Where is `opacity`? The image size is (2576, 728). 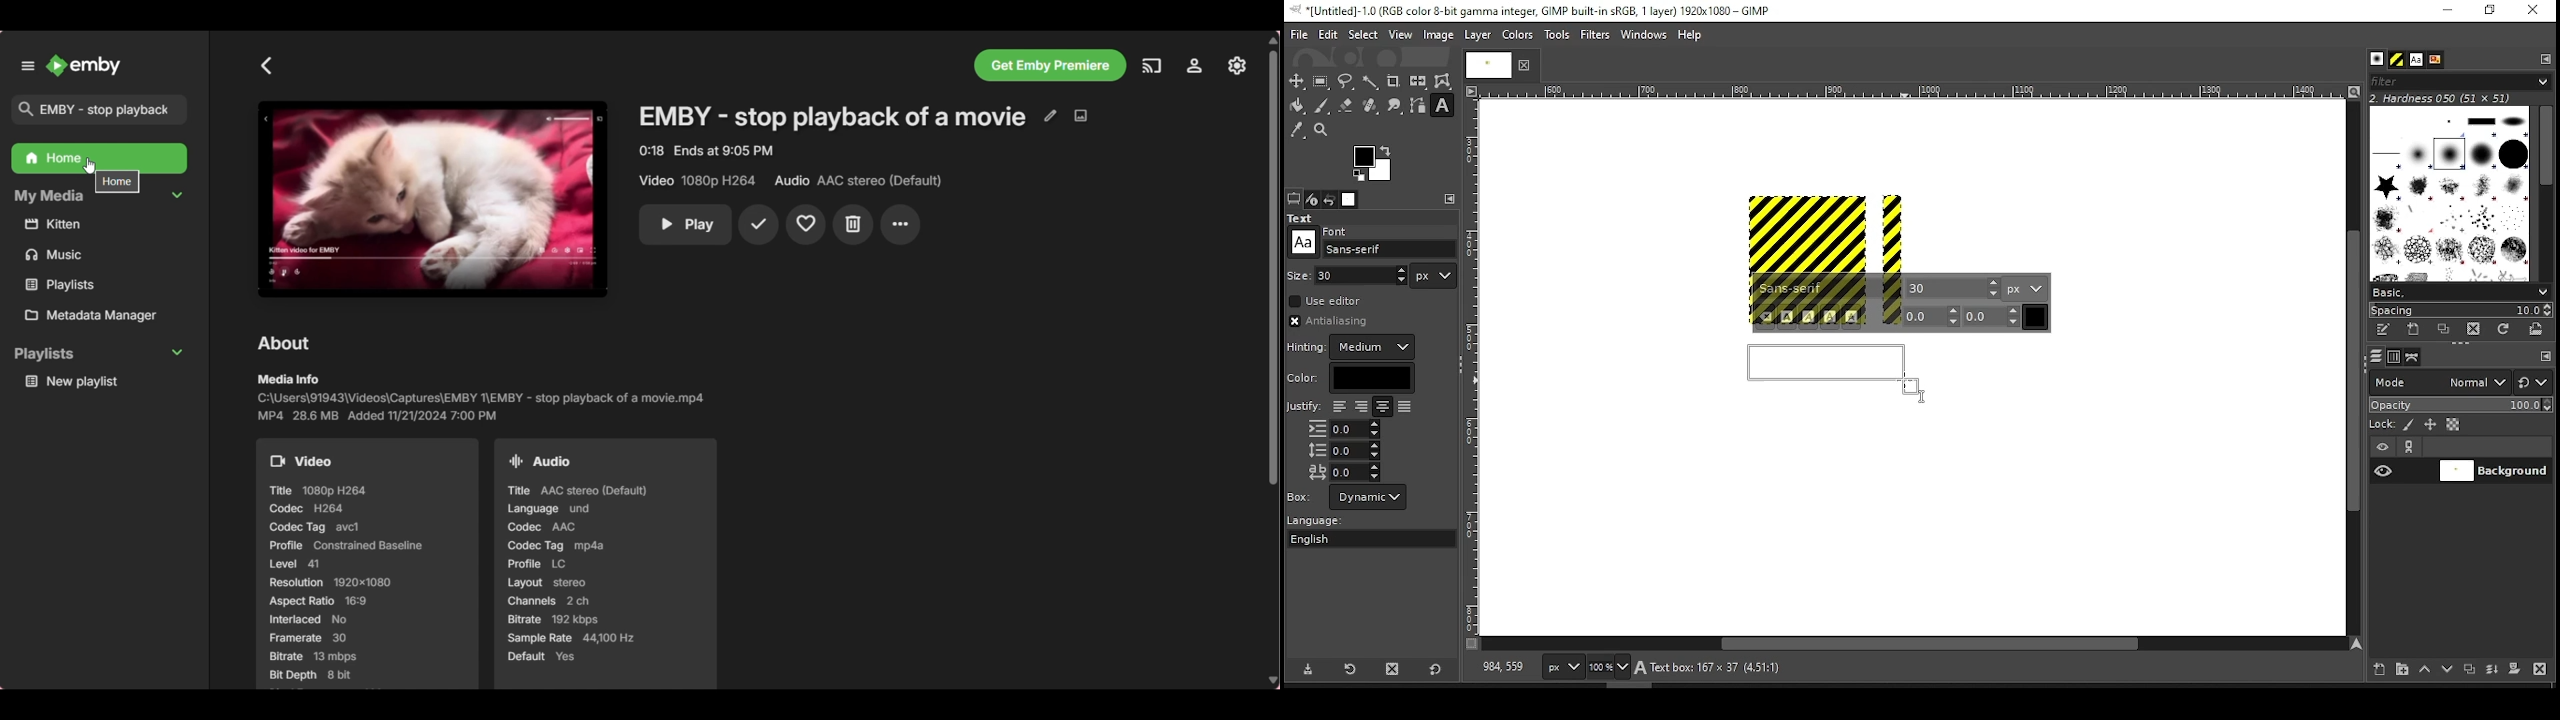 opacity is located at coordinates (2459, 407).